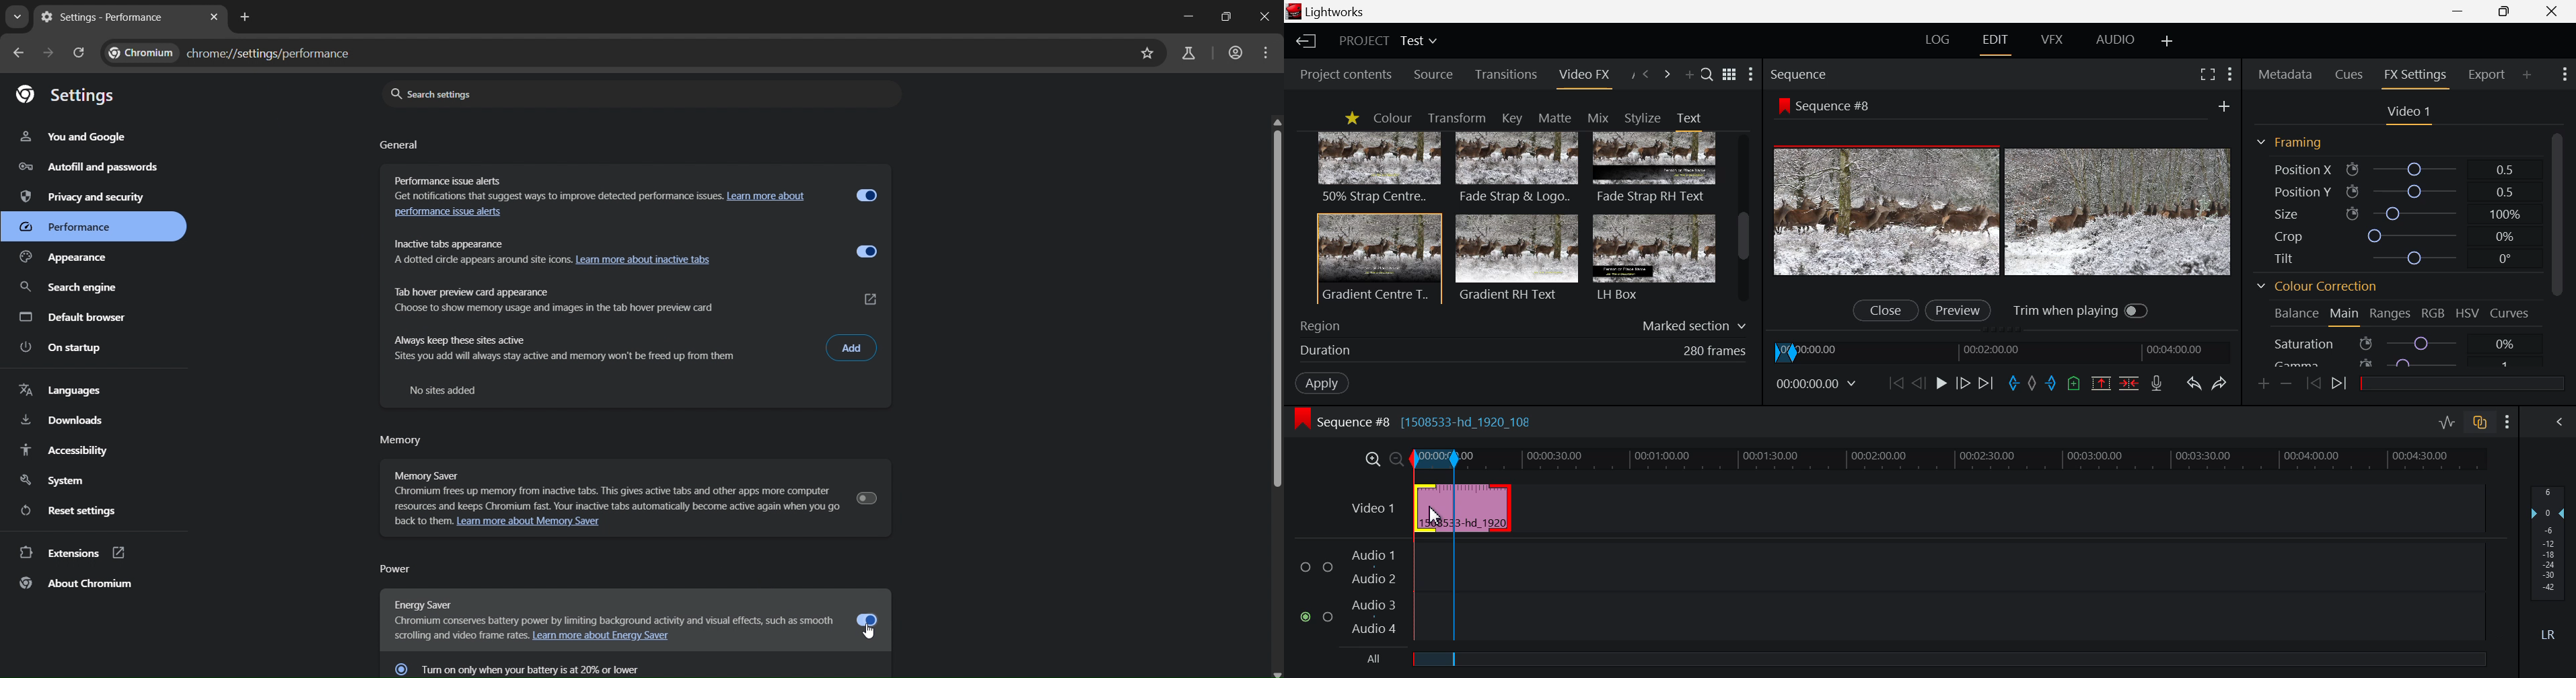 This screenshot has height=700, width=2576. What do you see at coordinates (1820, 384) in the screenshot?
I see `Frame Time` at bounding box center [1820, 384].